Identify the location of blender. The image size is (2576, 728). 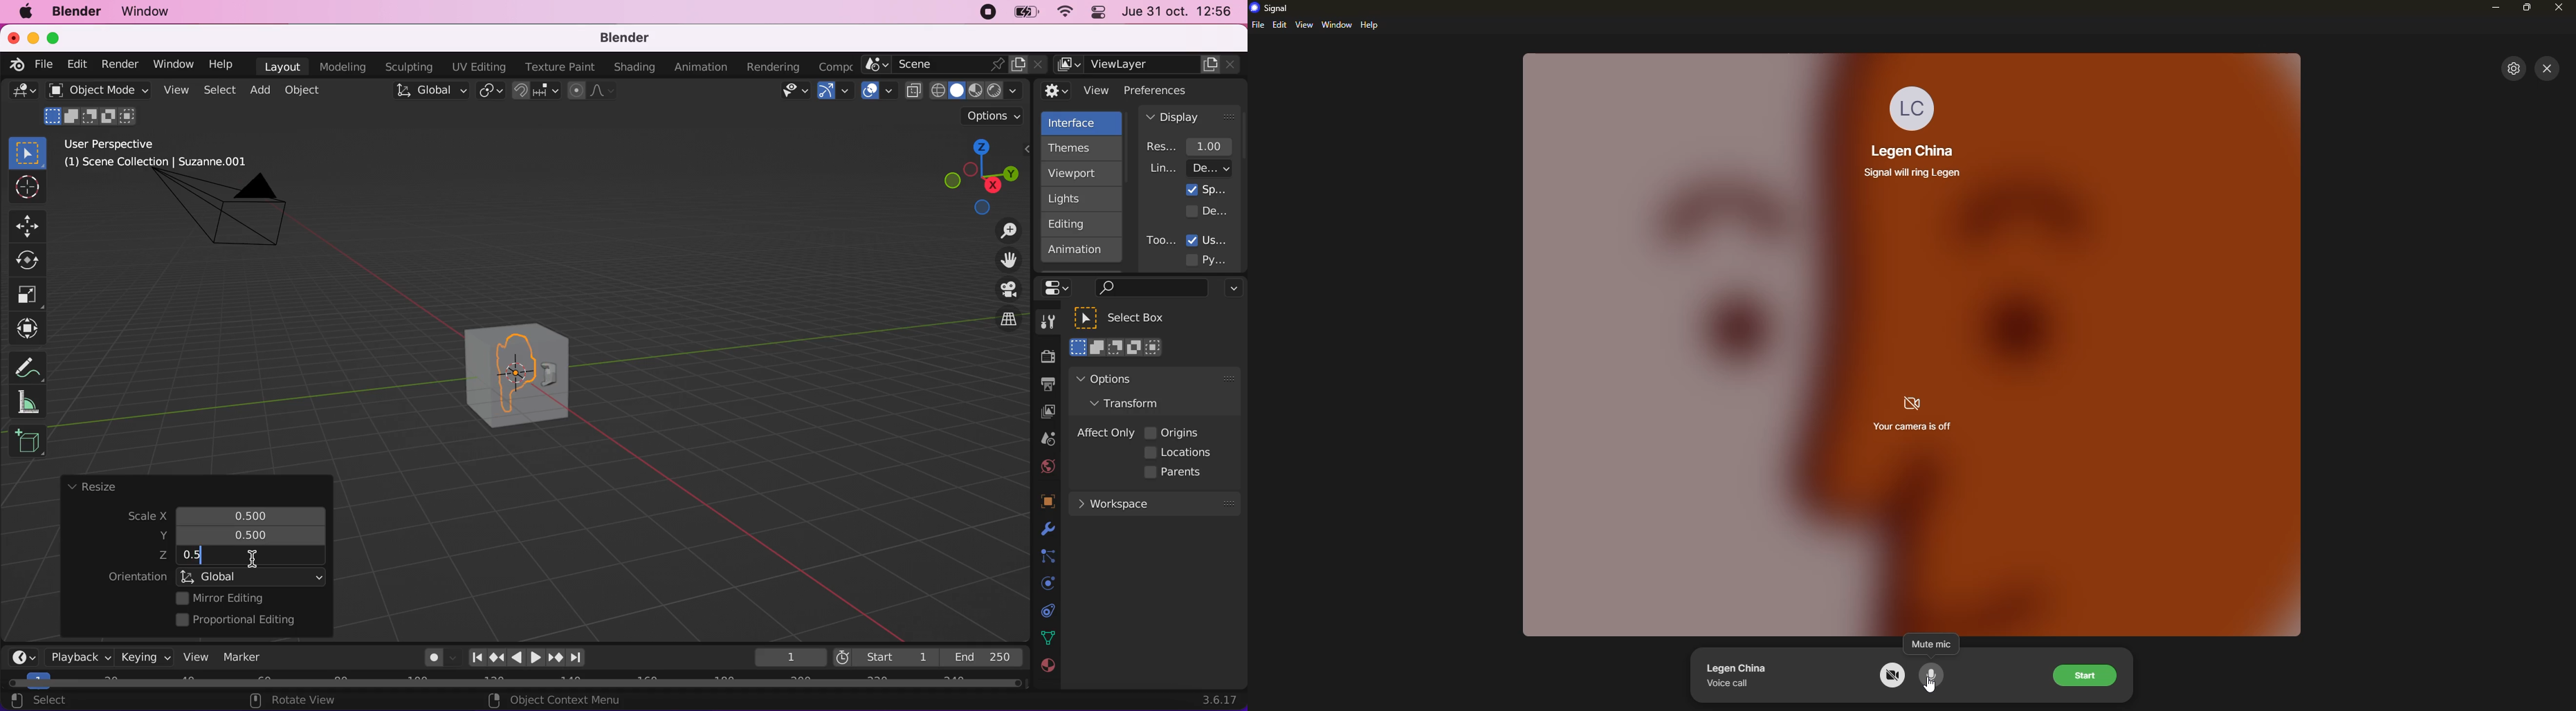
(619, 39).